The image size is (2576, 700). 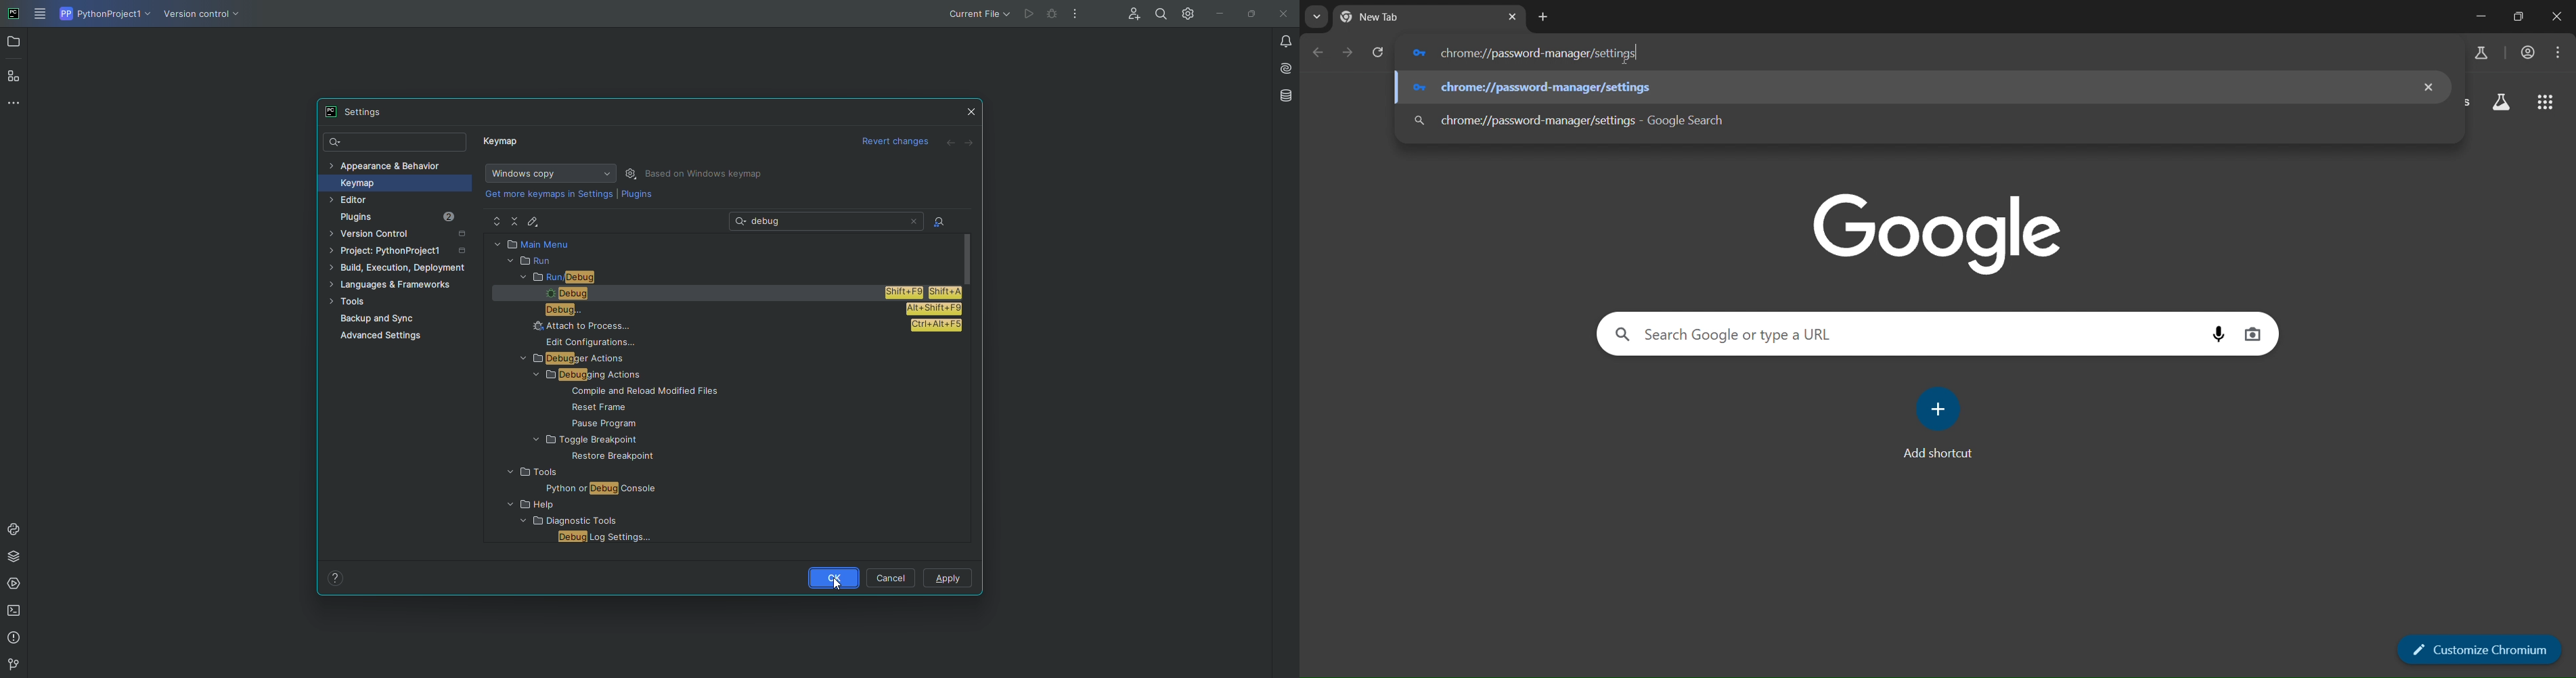 What do you see at coordinates (926, 292) in the screenshot?
I see `shortcut` at bounding box center [926, 292].